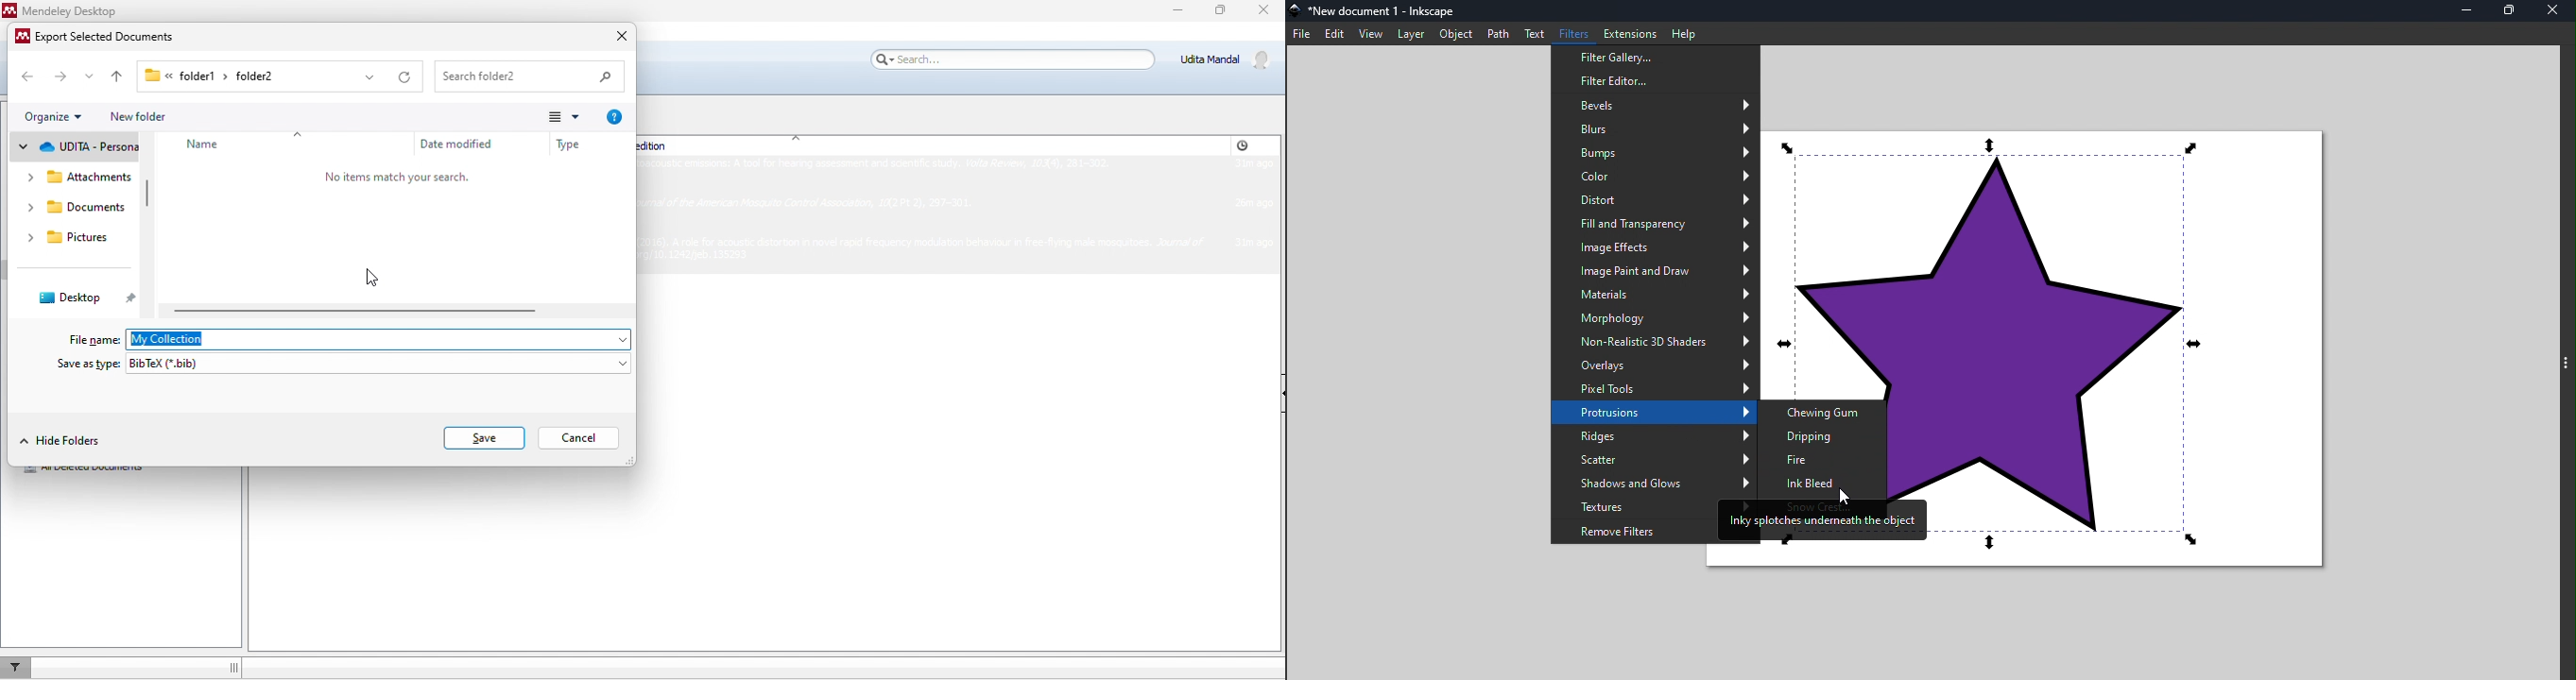 This screenshot has height=700, width=2576. Describe the element at coordinates (119, 75) in the screenshot. I see `up to previous` at that location.